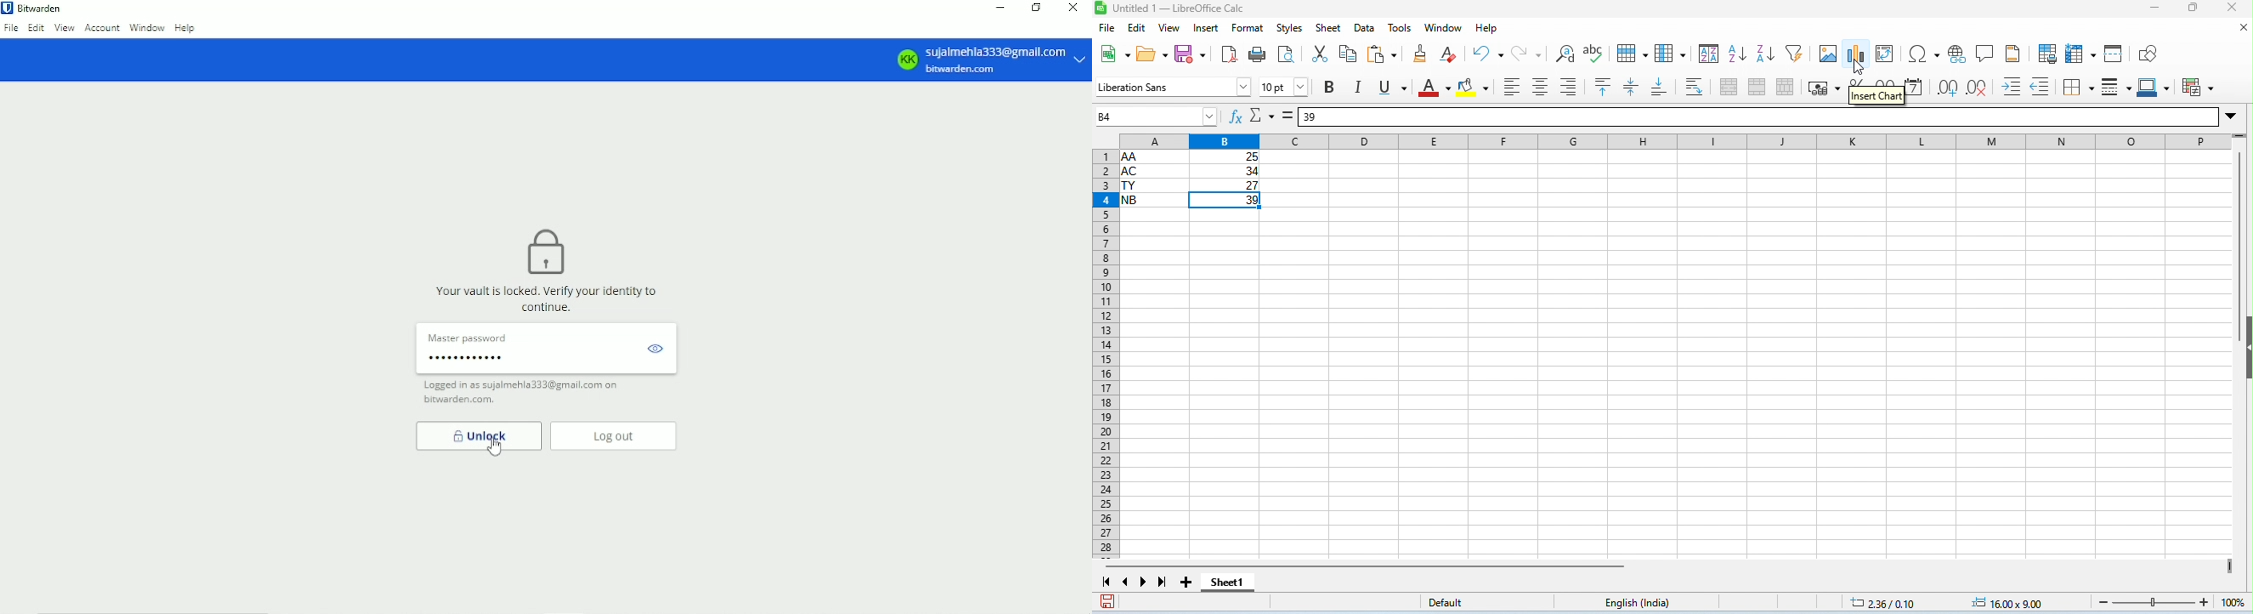 The image size is (2268, 616). Describe the element at coordinates (1311, 117) in the screenshot. I see `39` at that location.